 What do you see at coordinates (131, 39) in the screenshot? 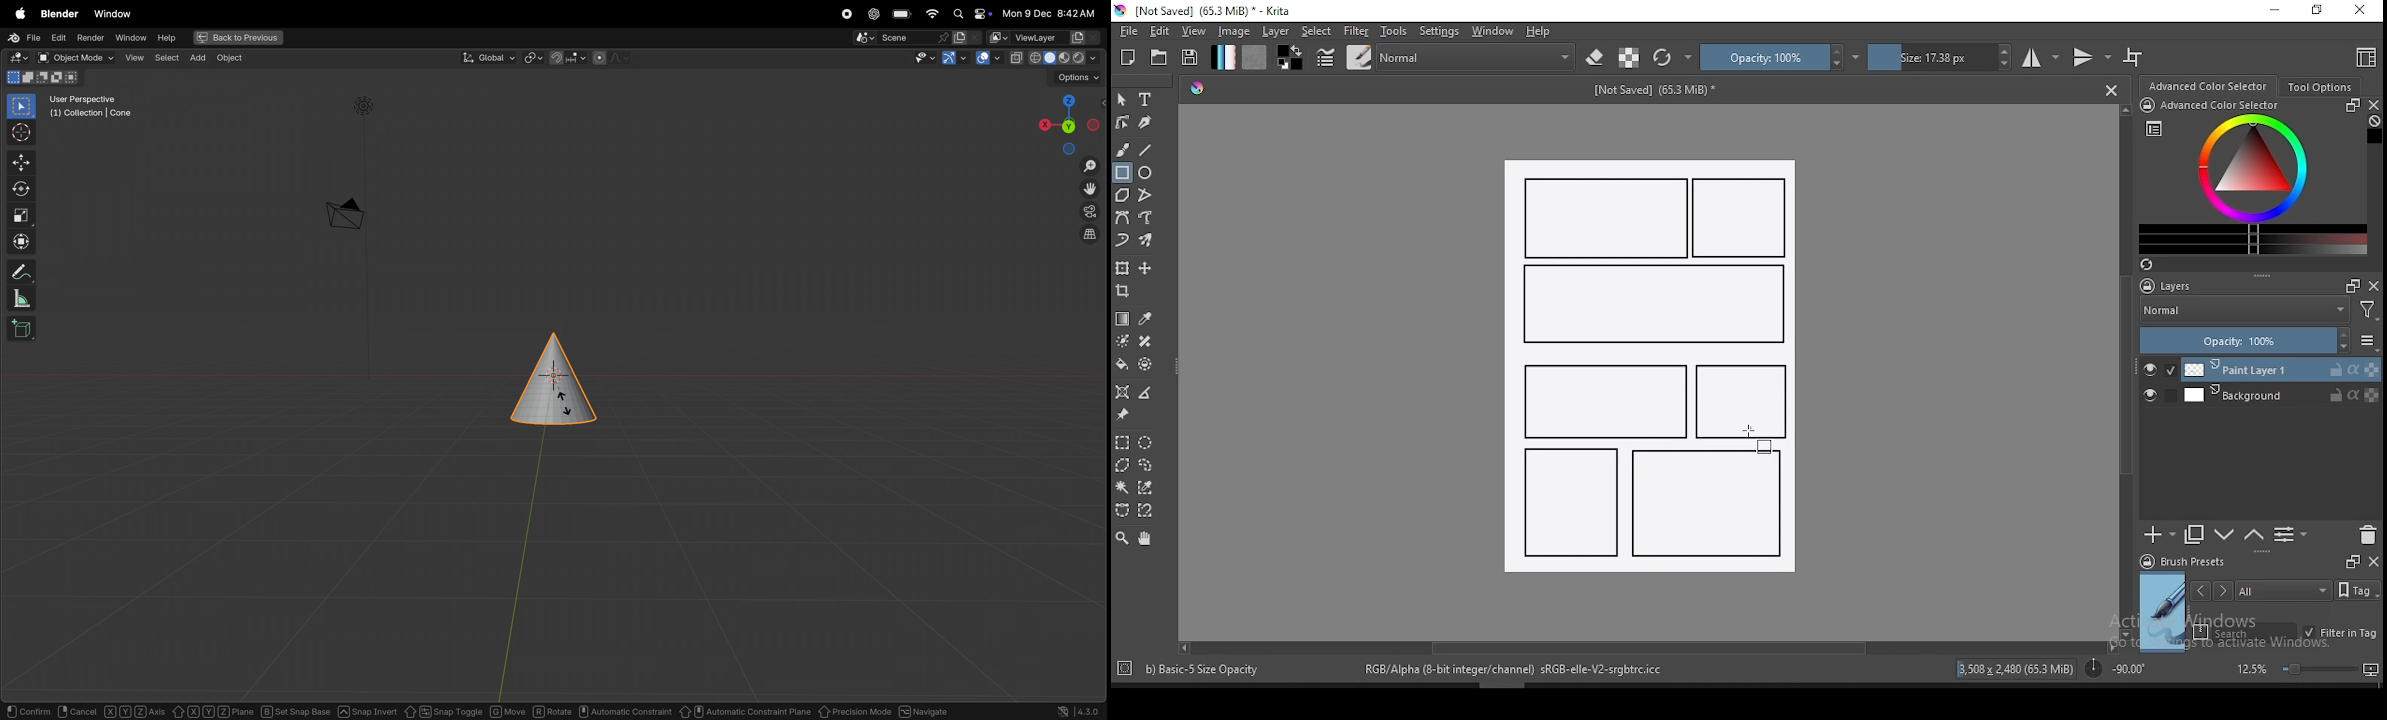
I see `window` at bounding box center [131, 39].